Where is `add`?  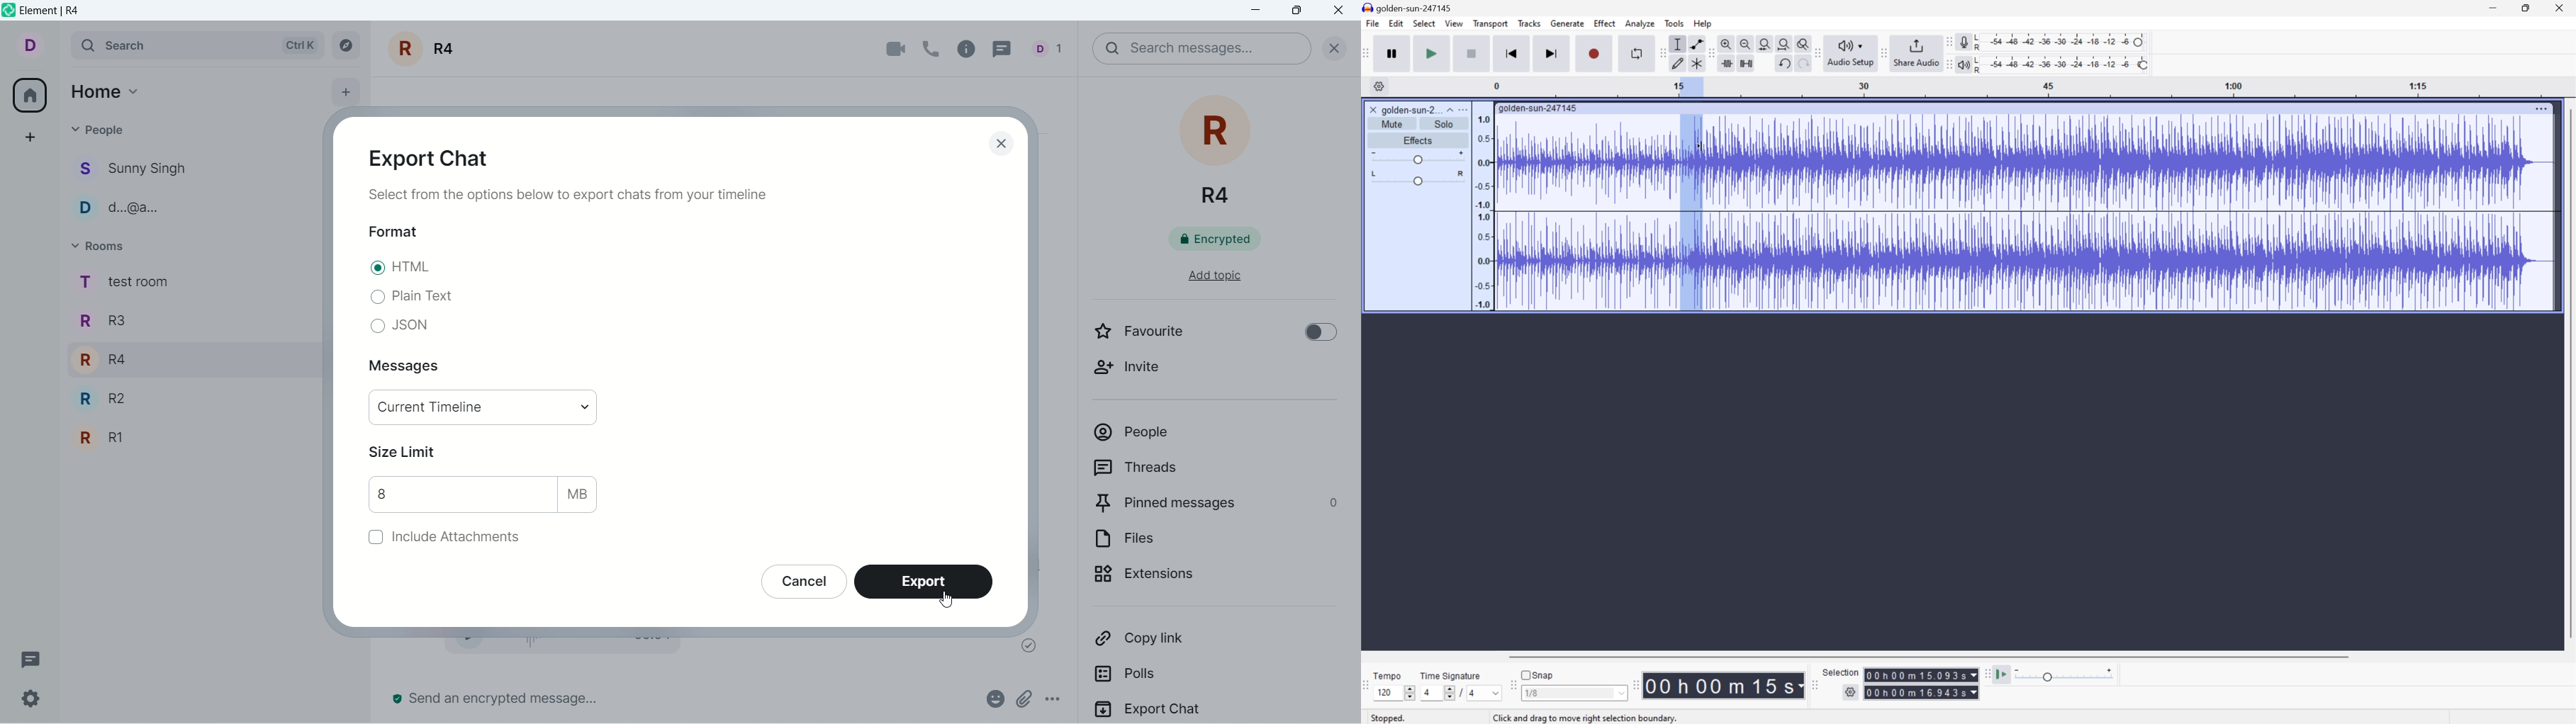 add is located at coordinates (348, 90).